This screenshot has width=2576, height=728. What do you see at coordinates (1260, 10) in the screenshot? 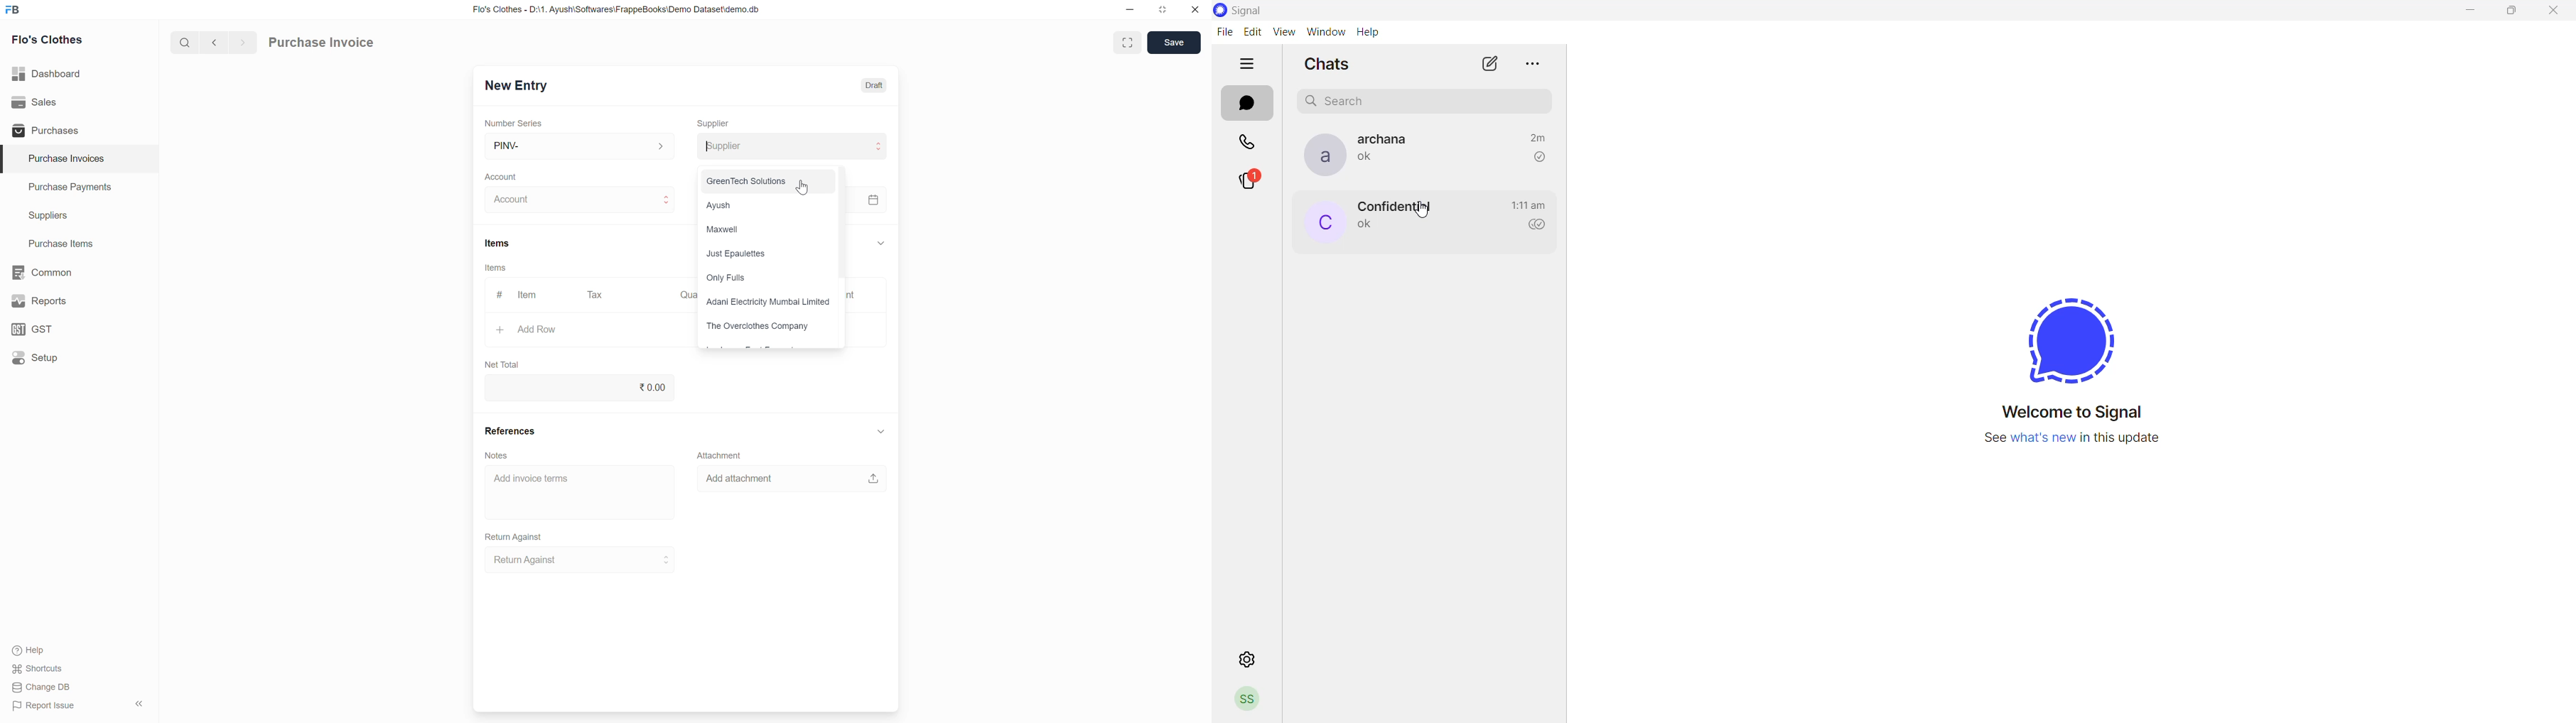
I see `application name and logo` at bounding box center [1260, 10].